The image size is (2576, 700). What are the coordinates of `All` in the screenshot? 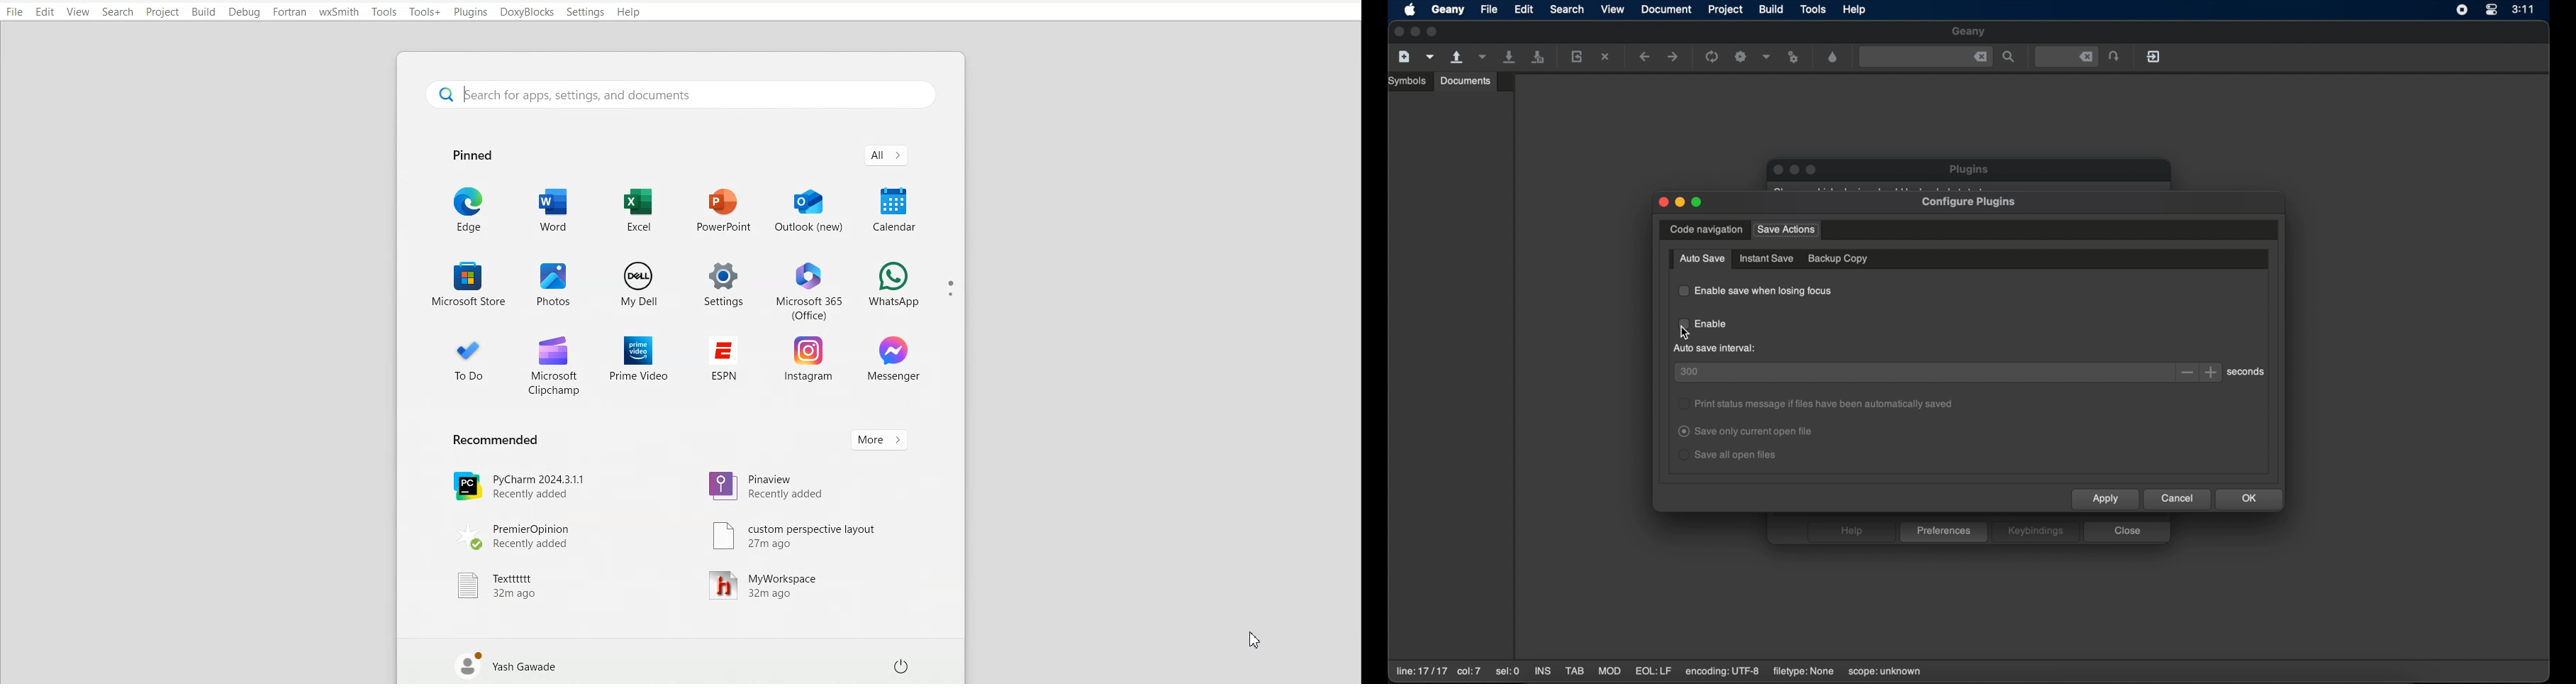 It's located at (887, 155).